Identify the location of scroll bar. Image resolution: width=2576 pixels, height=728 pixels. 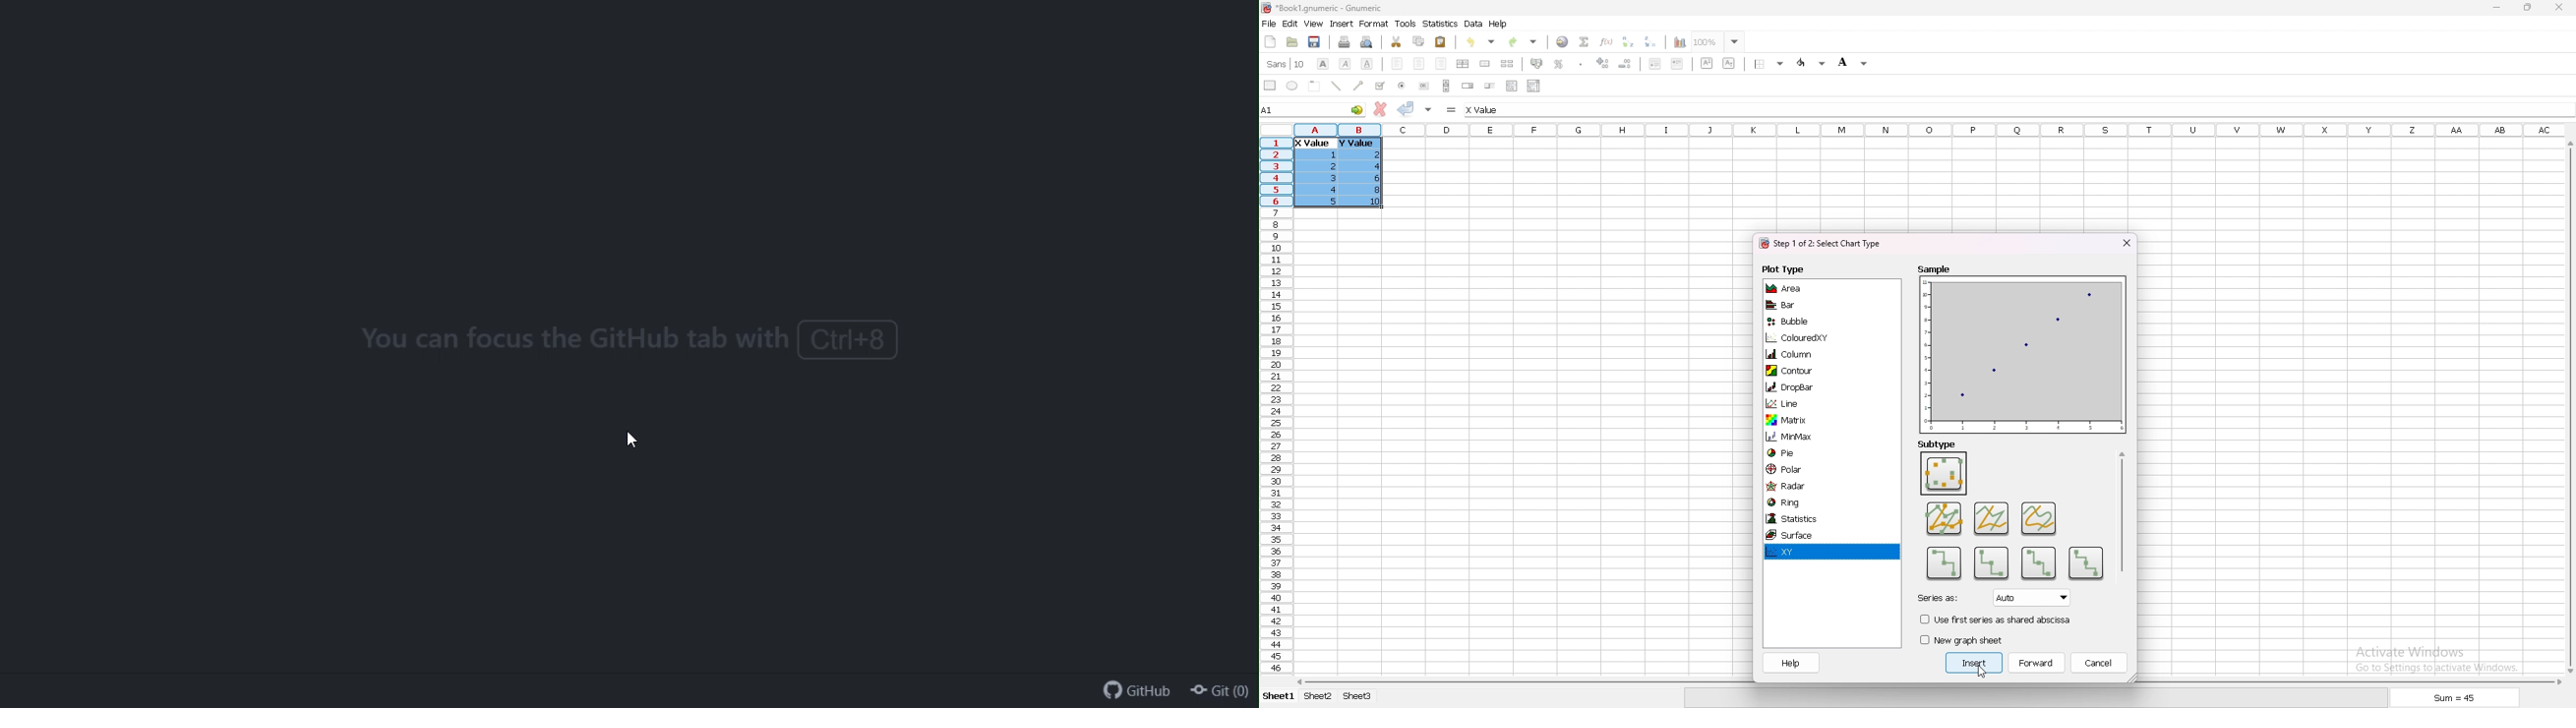
(2569, 407).